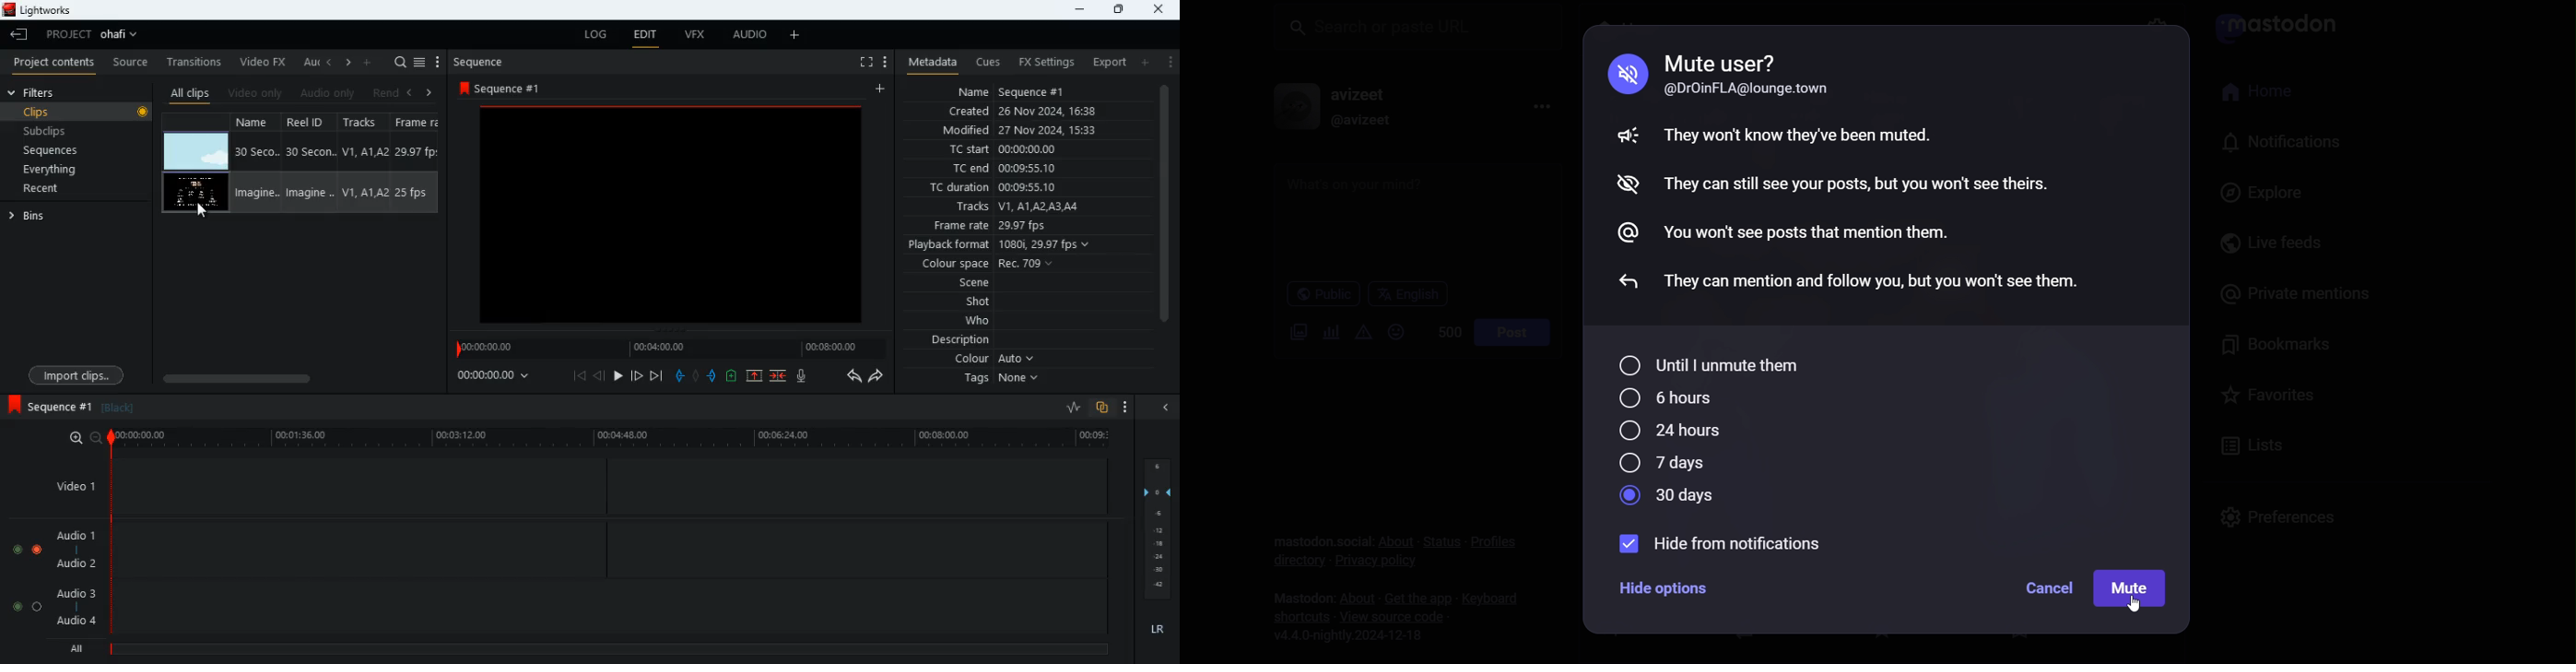 The height and width of the screenshot is (672, 2576). Describe the element at coordinates (952, 340) in the screenshot. I see `description` at that location.